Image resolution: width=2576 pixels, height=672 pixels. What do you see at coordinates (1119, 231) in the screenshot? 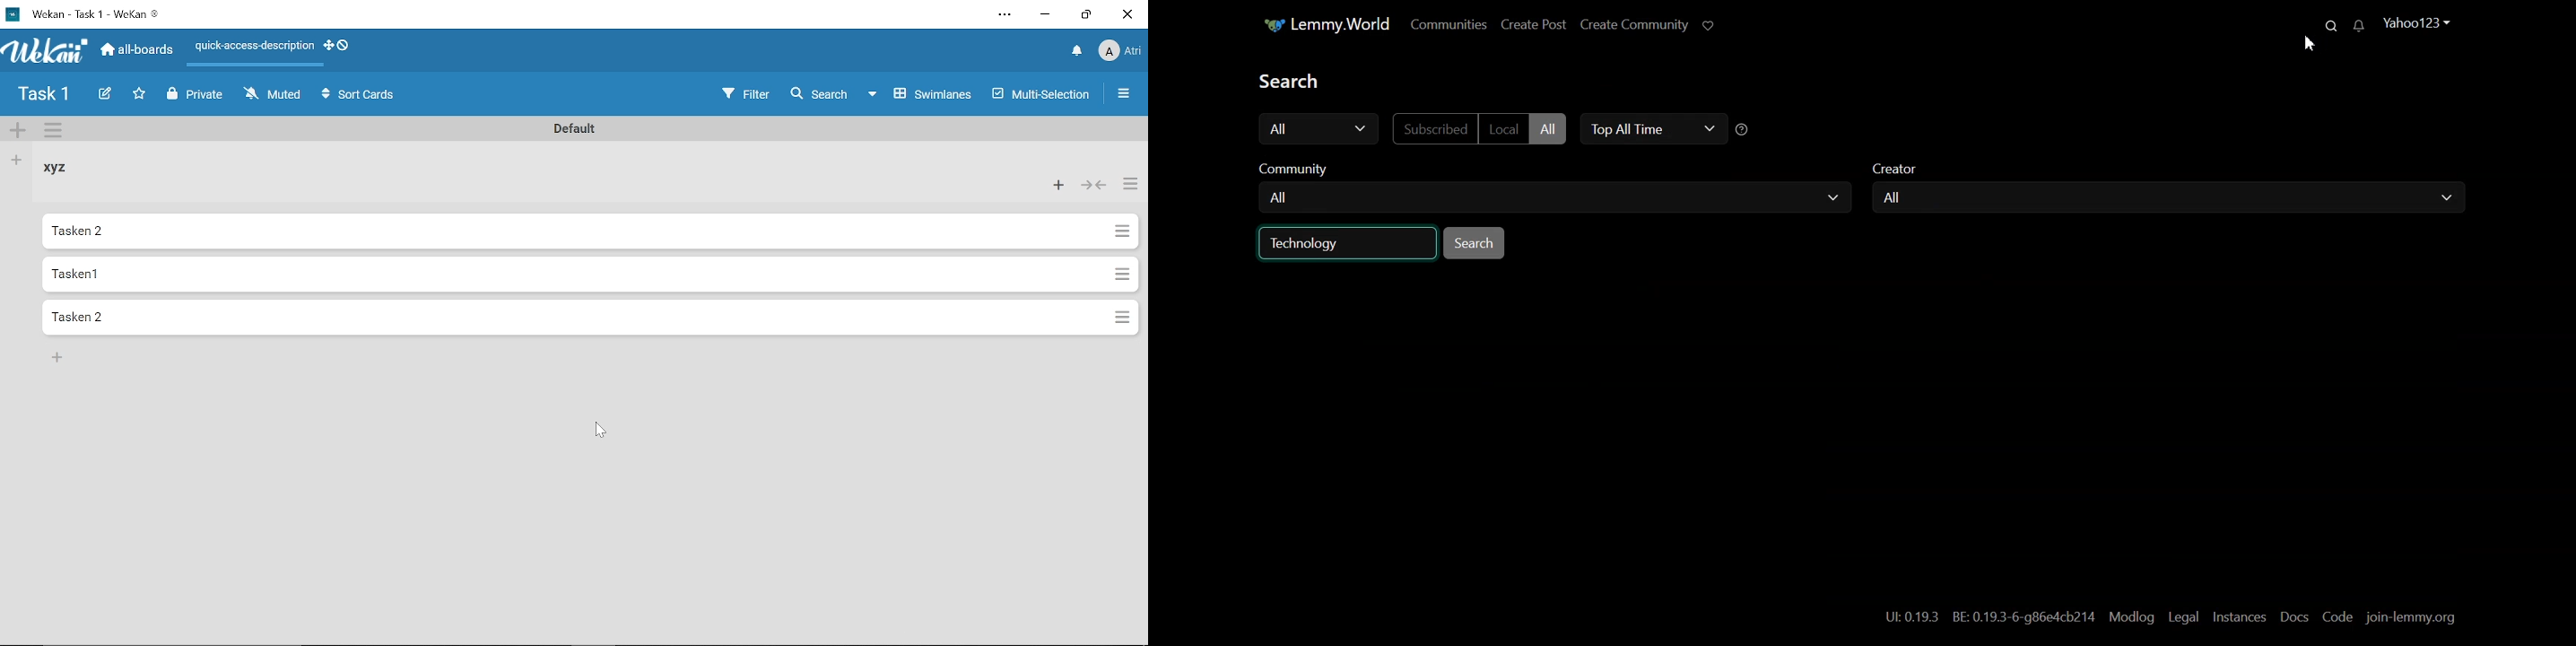
I see `Manage card` at bounding box center [1119, 231].